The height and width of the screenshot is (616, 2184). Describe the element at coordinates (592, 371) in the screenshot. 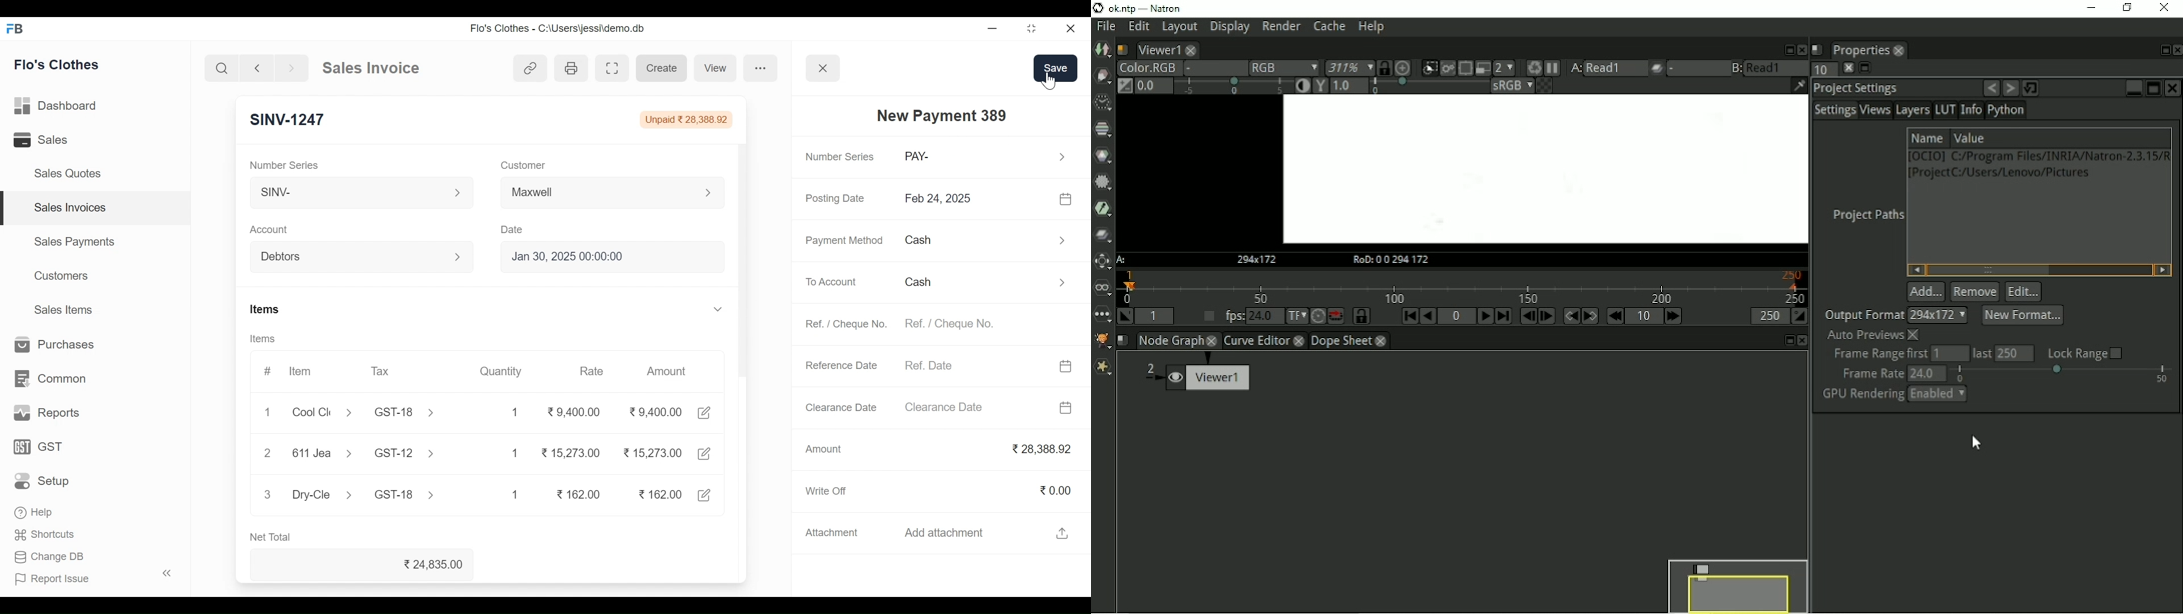

I see `Rate` at that location.